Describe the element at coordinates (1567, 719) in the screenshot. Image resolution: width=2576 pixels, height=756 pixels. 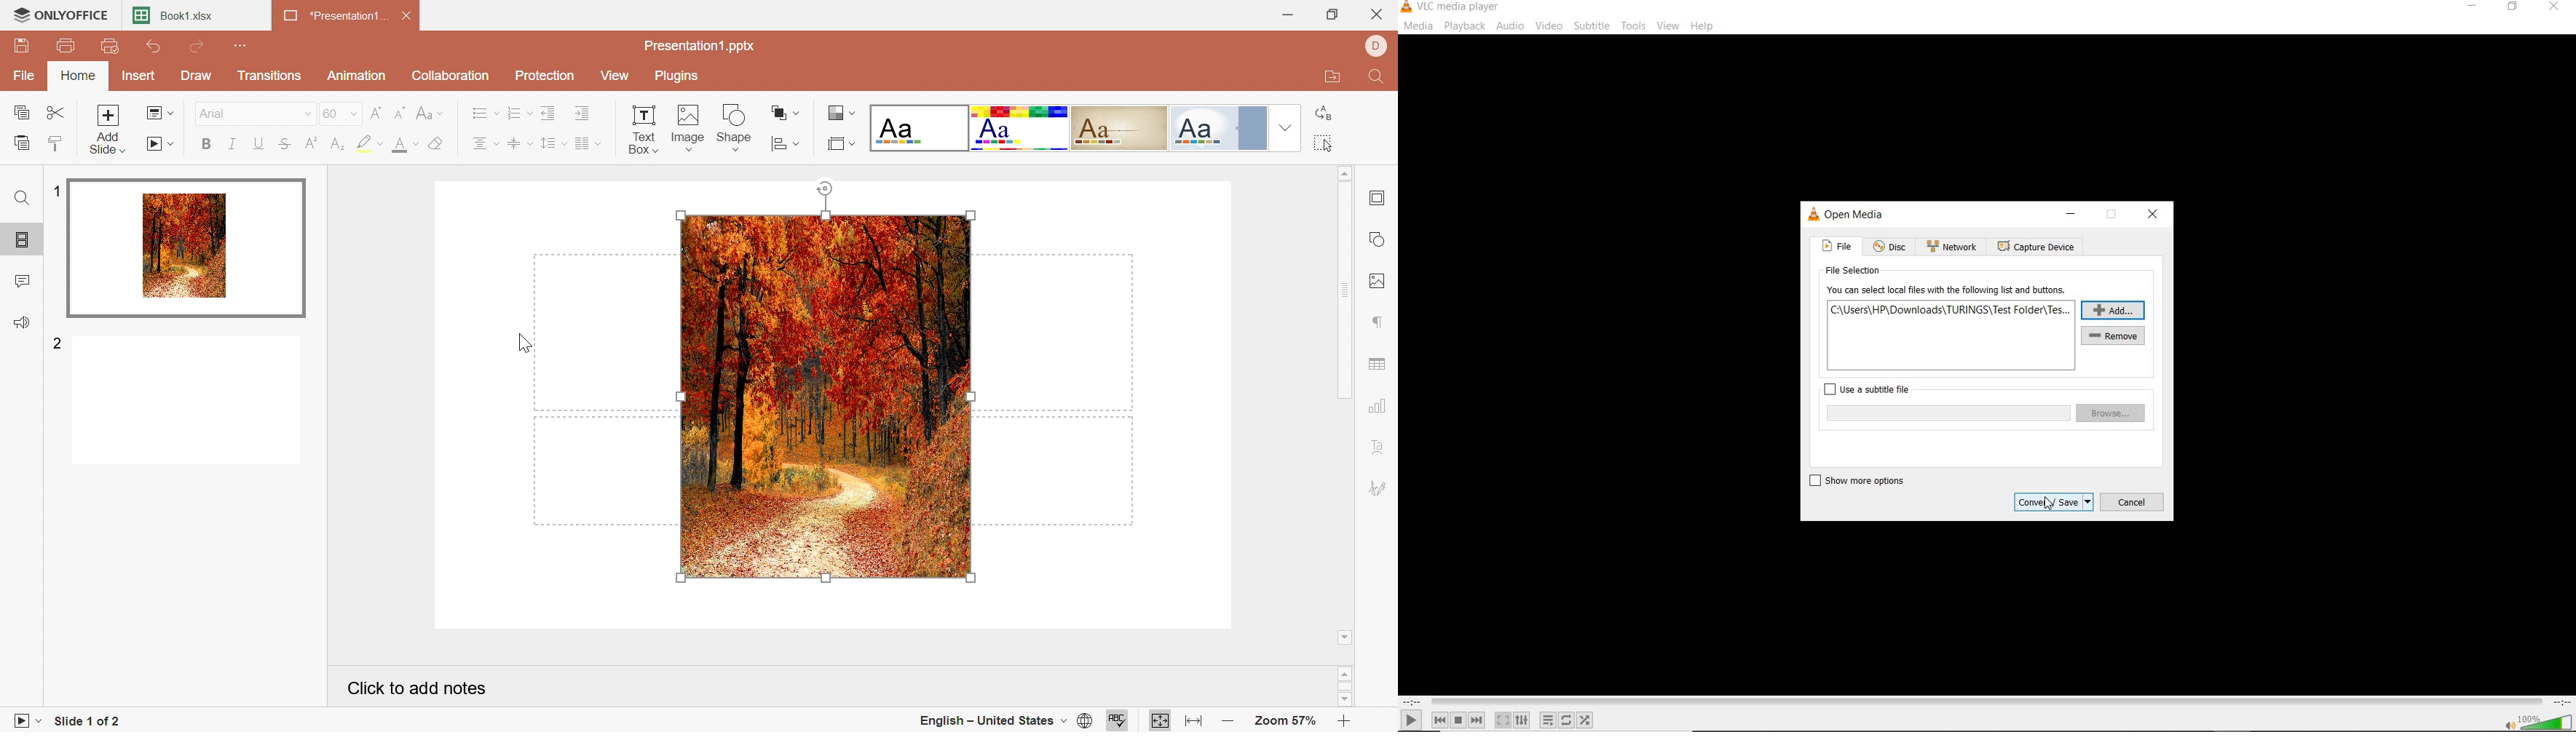
I see `click to toggle between loop all` at that location.